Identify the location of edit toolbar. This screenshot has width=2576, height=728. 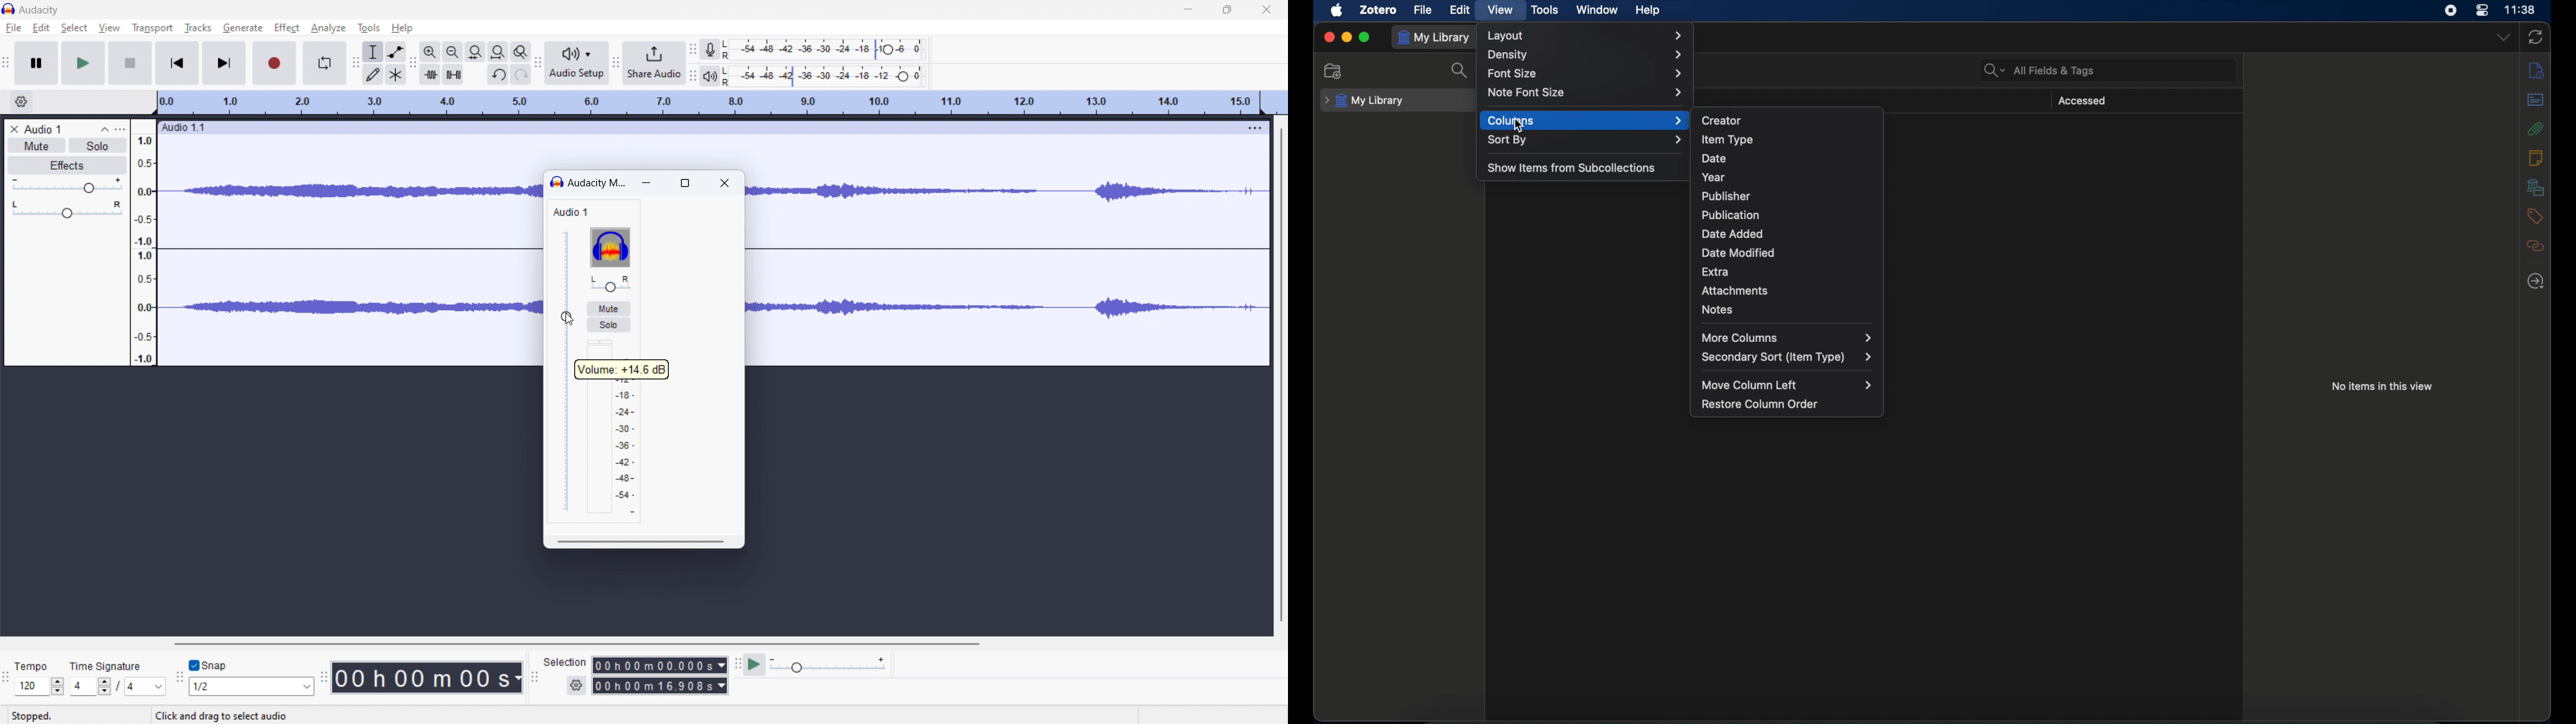
(413, 62).